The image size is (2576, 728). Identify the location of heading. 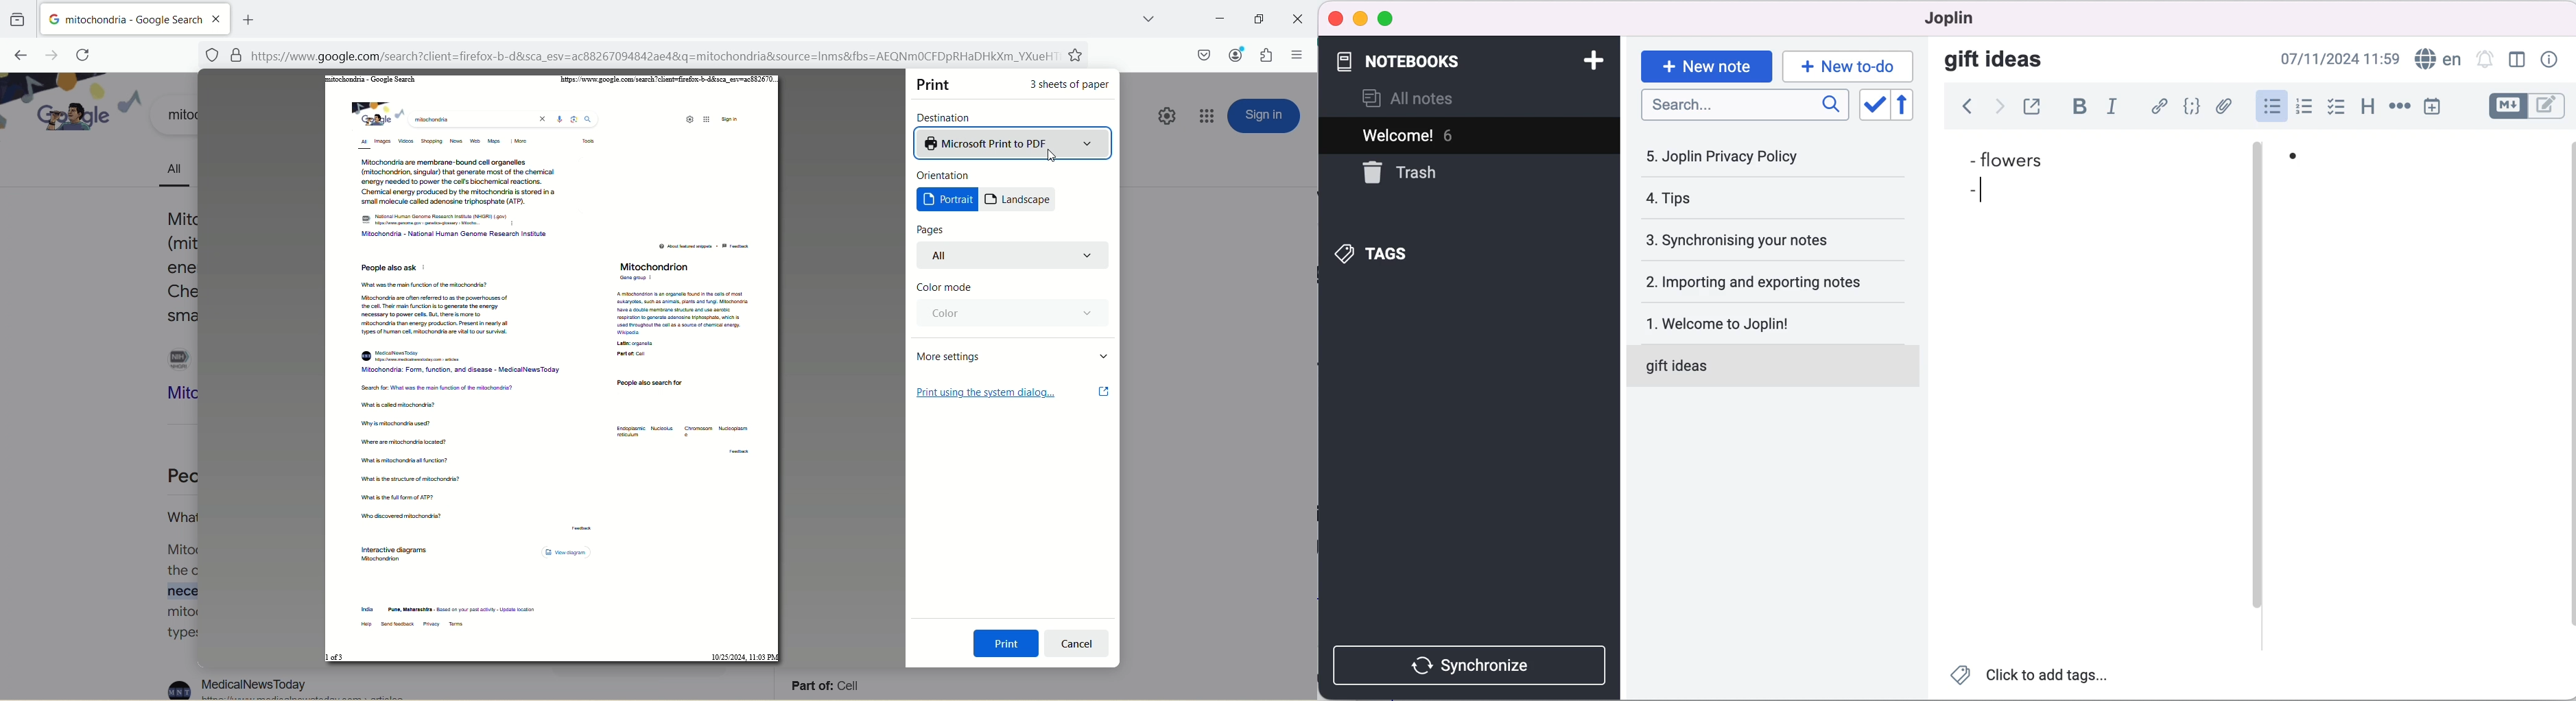
(2367, 107).